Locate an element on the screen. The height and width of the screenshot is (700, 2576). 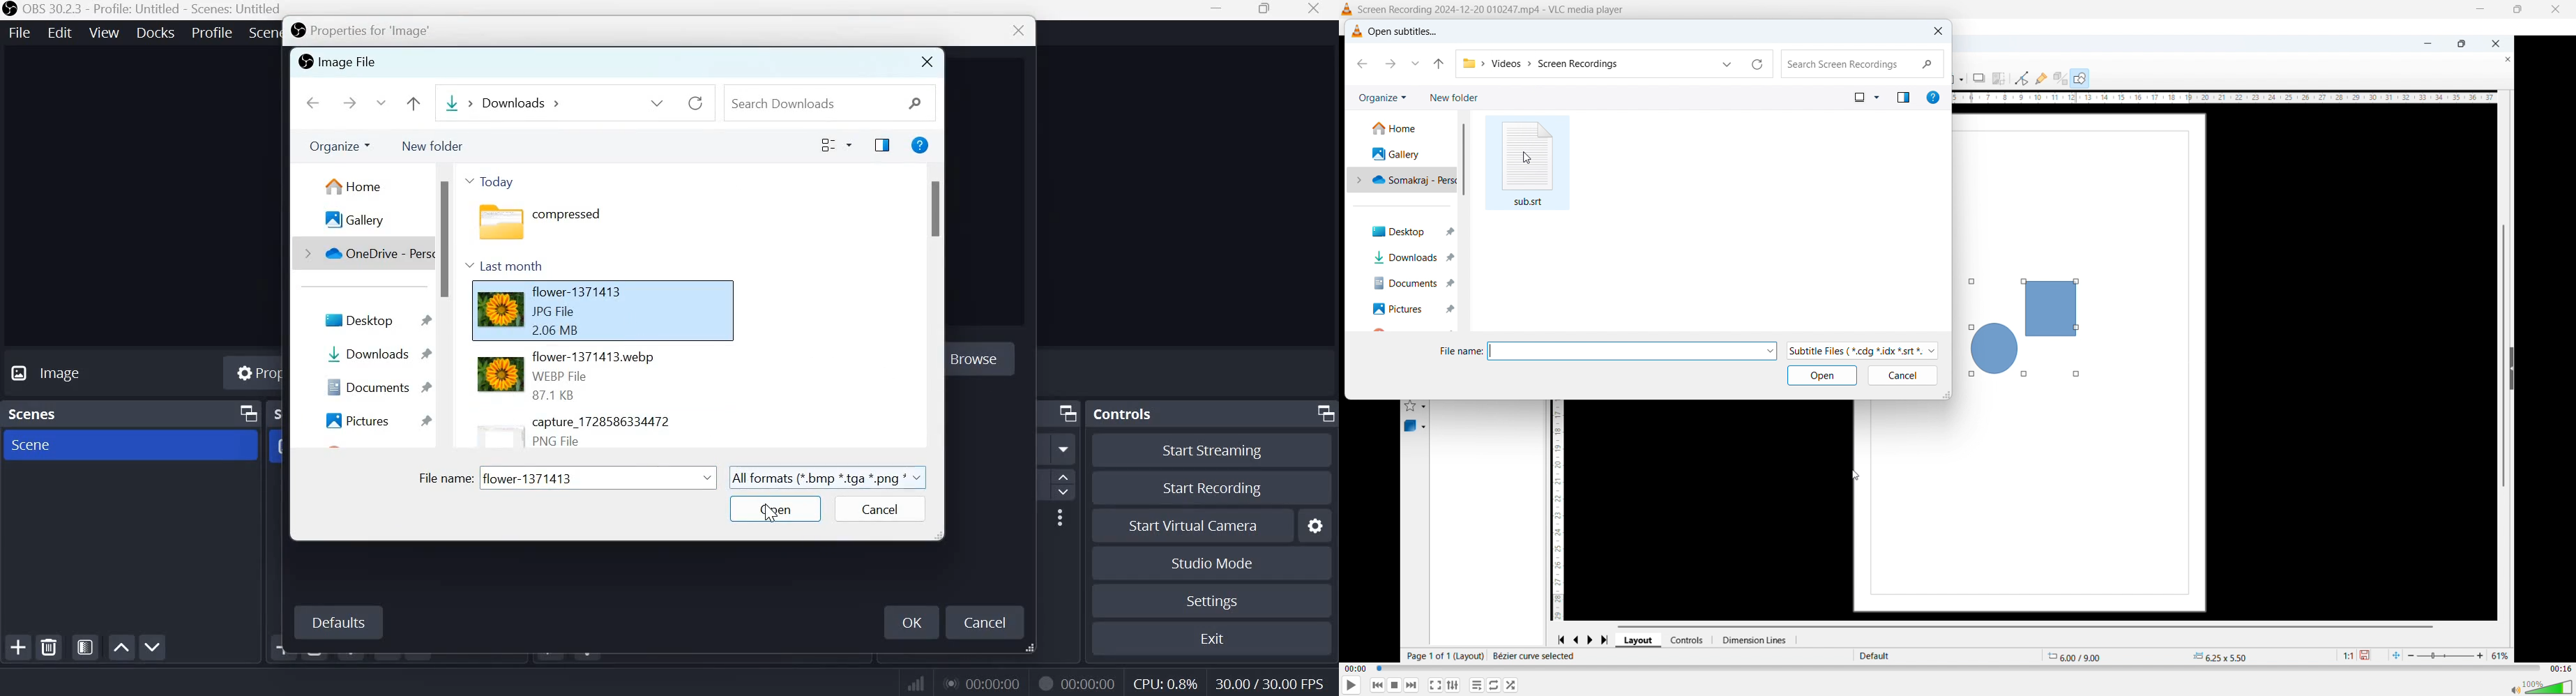
get help is located at coordinates (919, 146).